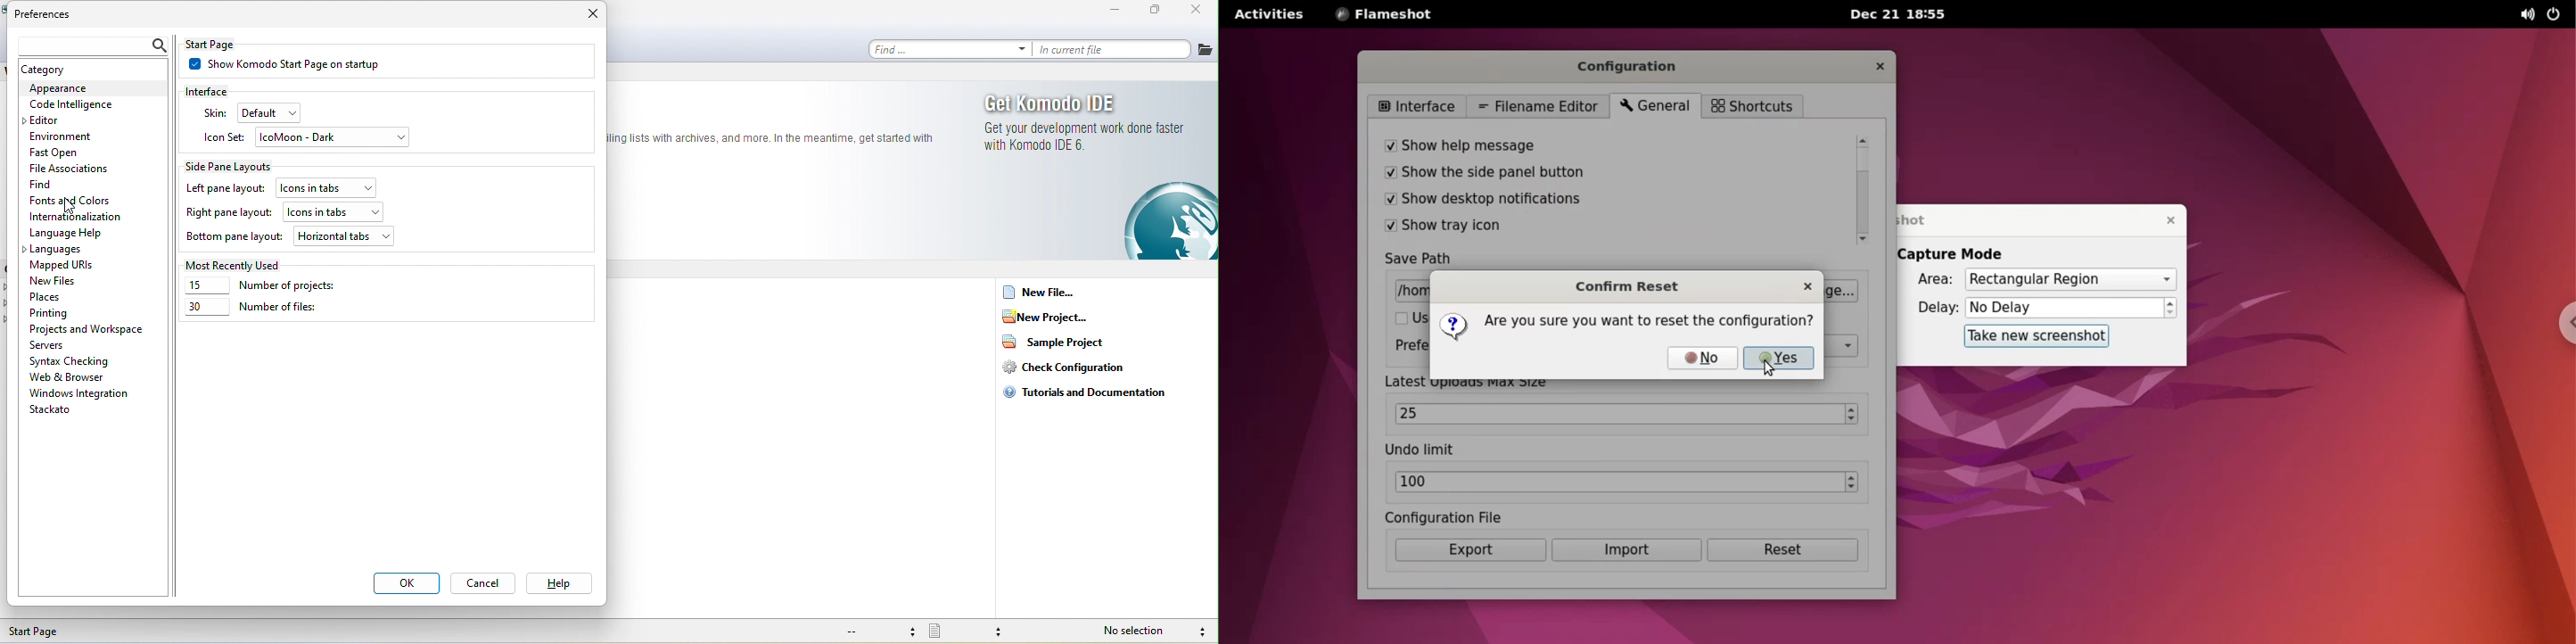  Describe the element at coordinates (95, 45) in the screenshot. I see `search bar` at that location.